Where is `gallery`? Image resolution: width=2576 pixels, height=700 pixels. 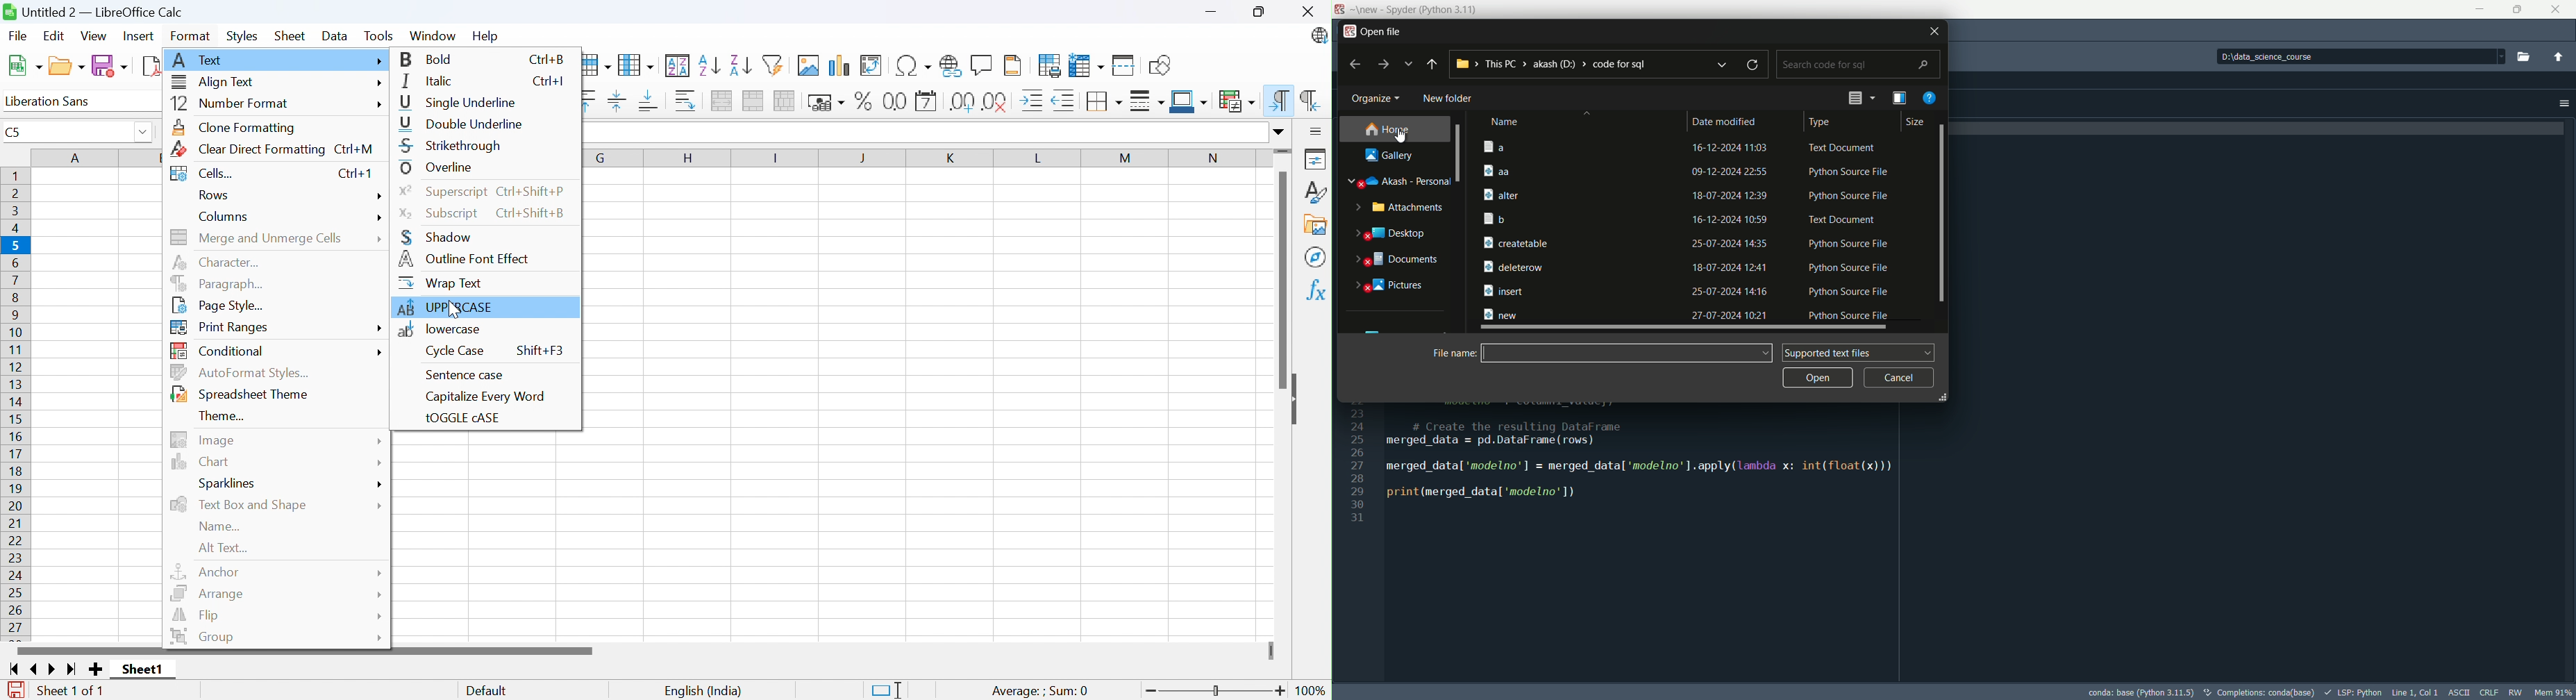 gallery is located at coordinates (1391, 155).